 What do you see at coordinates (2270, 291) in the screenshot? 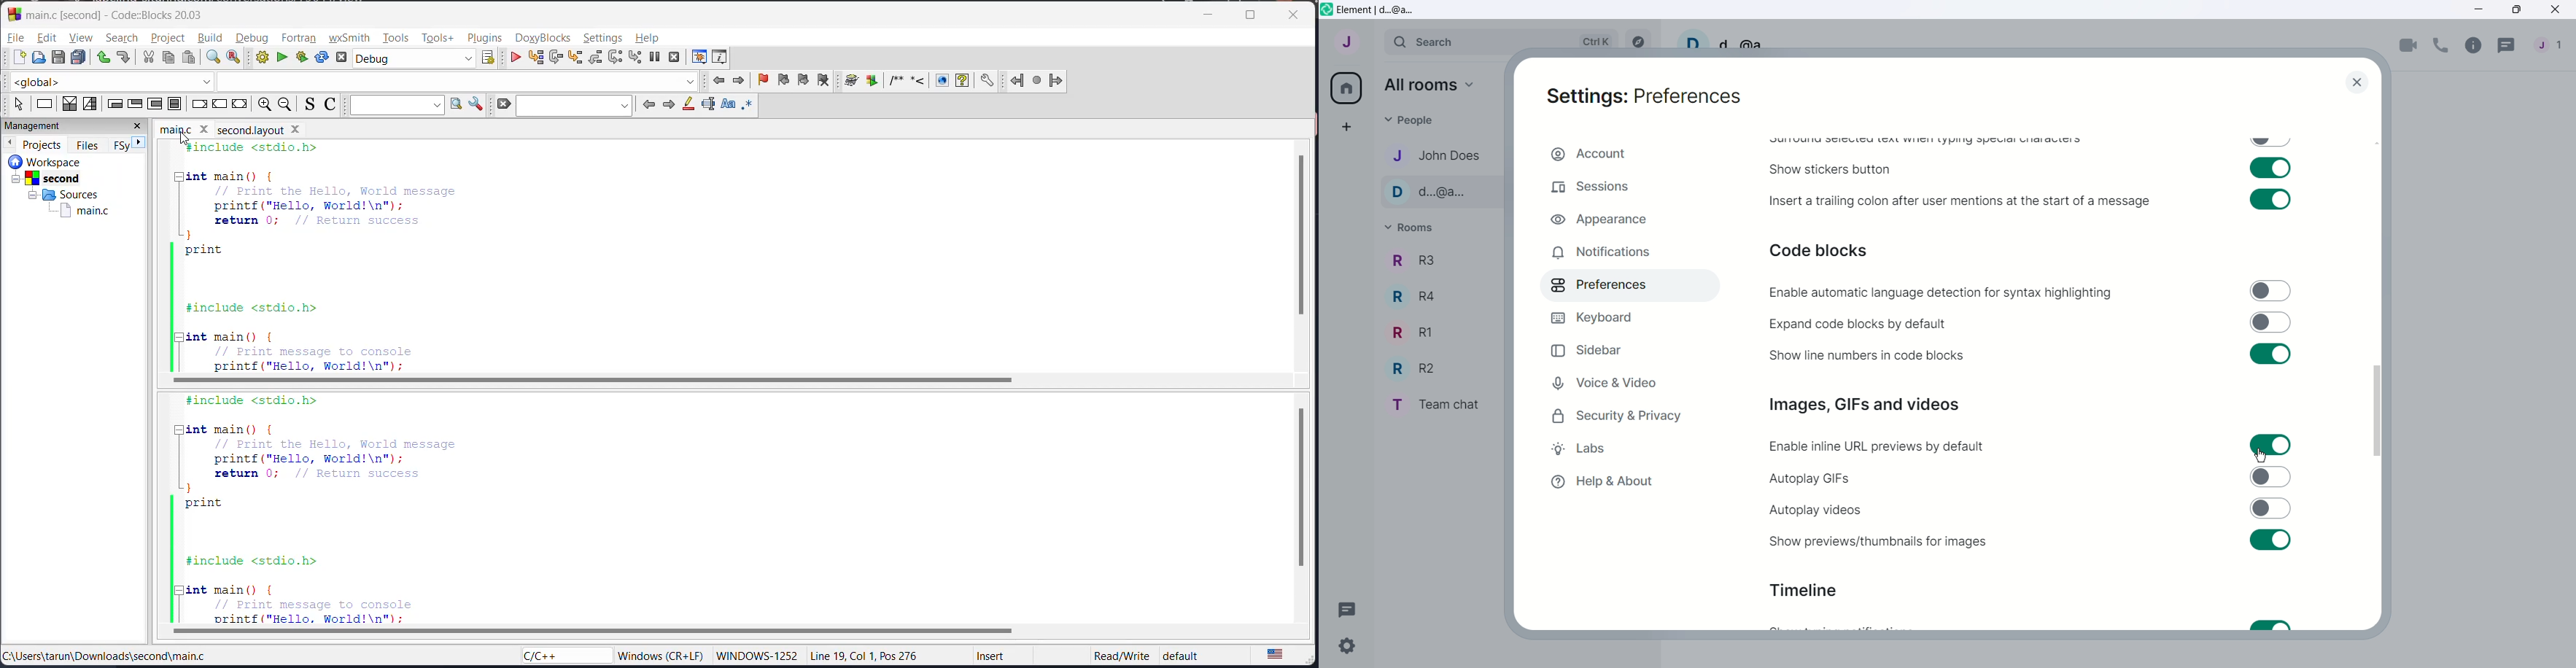
I see `Toggle switch off for enable automatic language detection for syntax highlighting` at bounding box center [2270, 291].